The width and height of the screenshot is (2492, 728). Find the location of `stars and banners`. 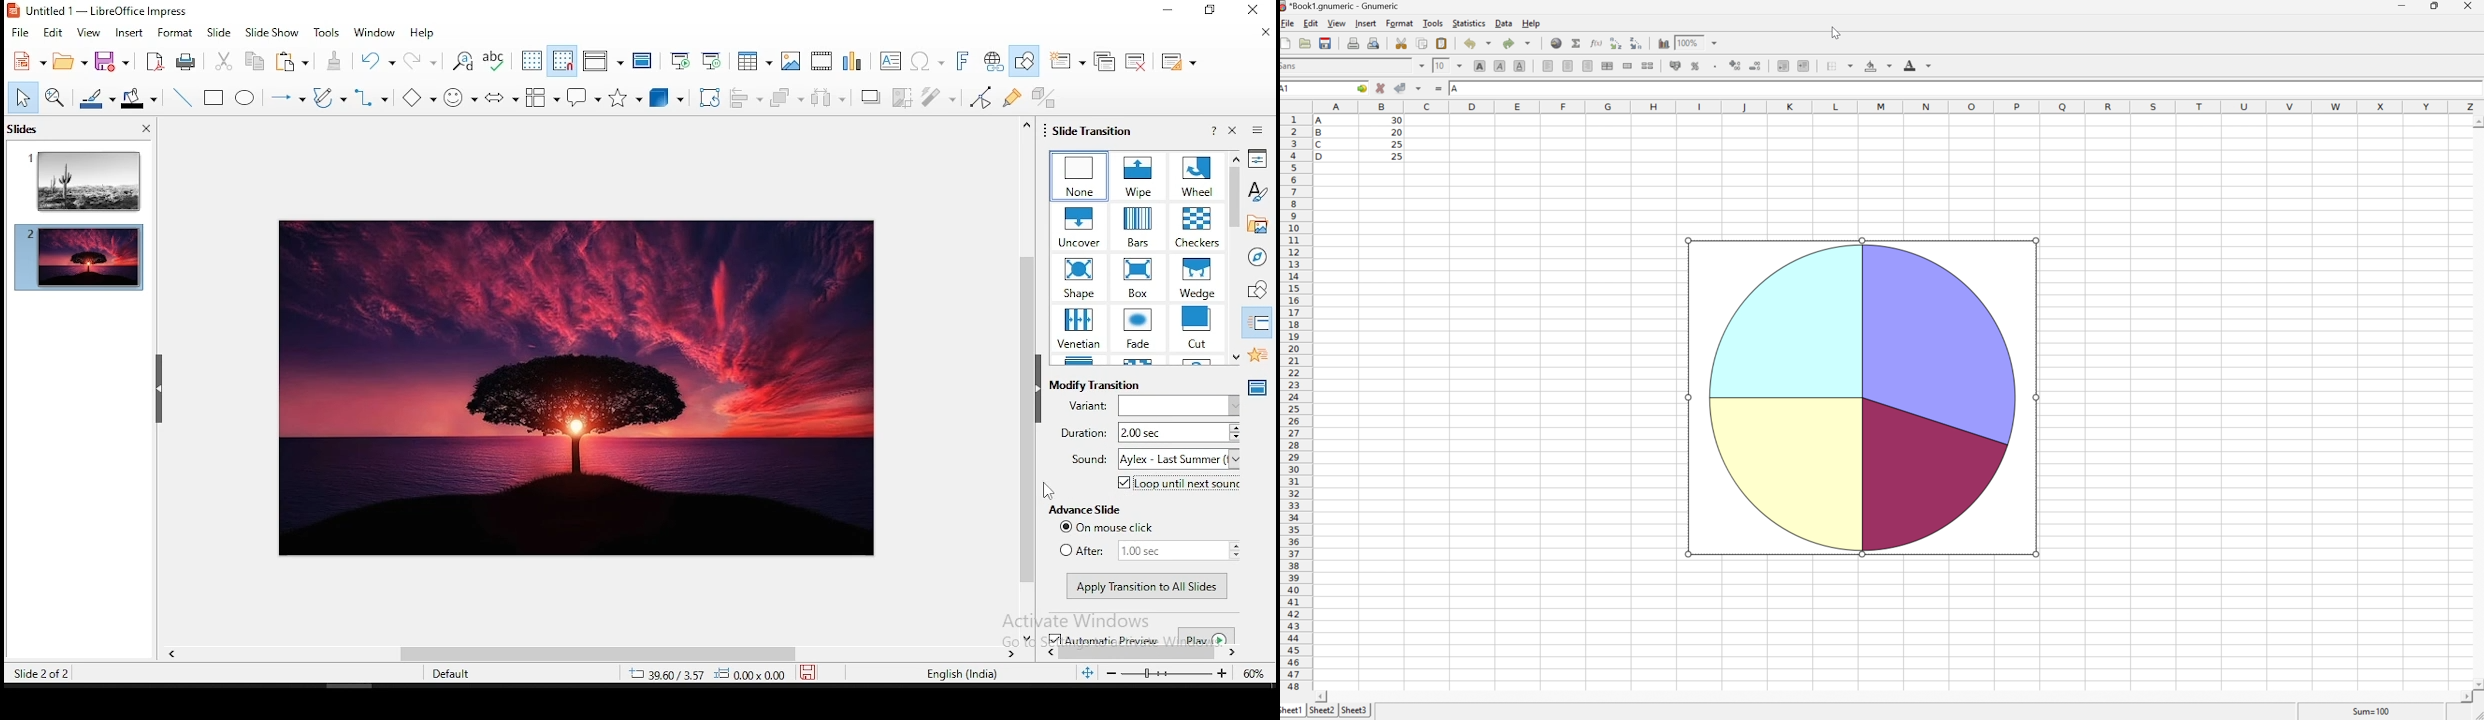

stars and banners is located at coordinates (627, 97).